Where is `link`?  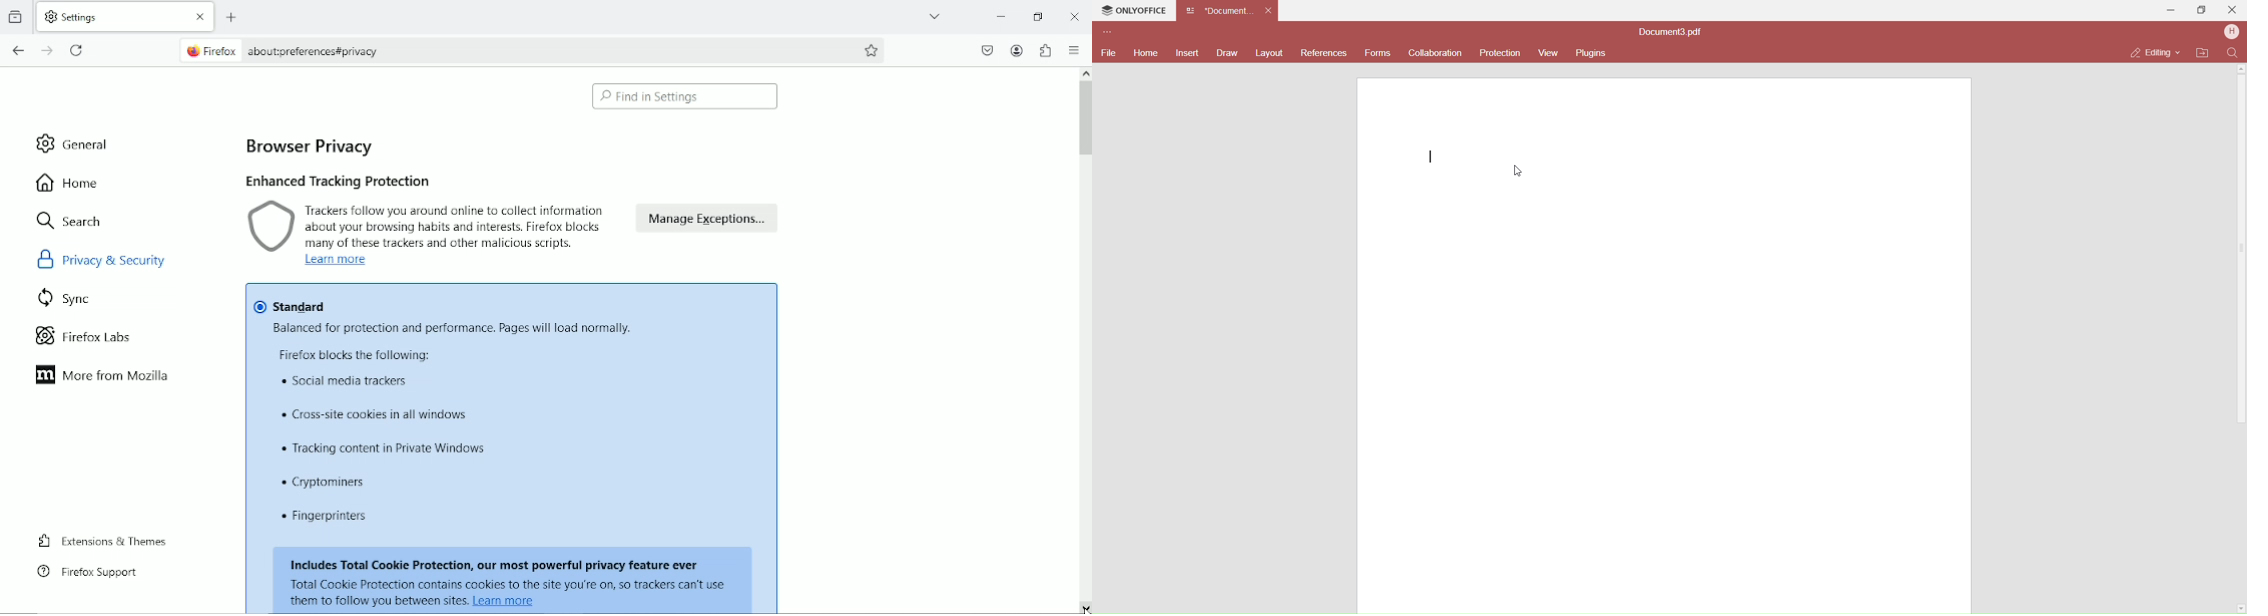 link is located at coordinates (338, 261).